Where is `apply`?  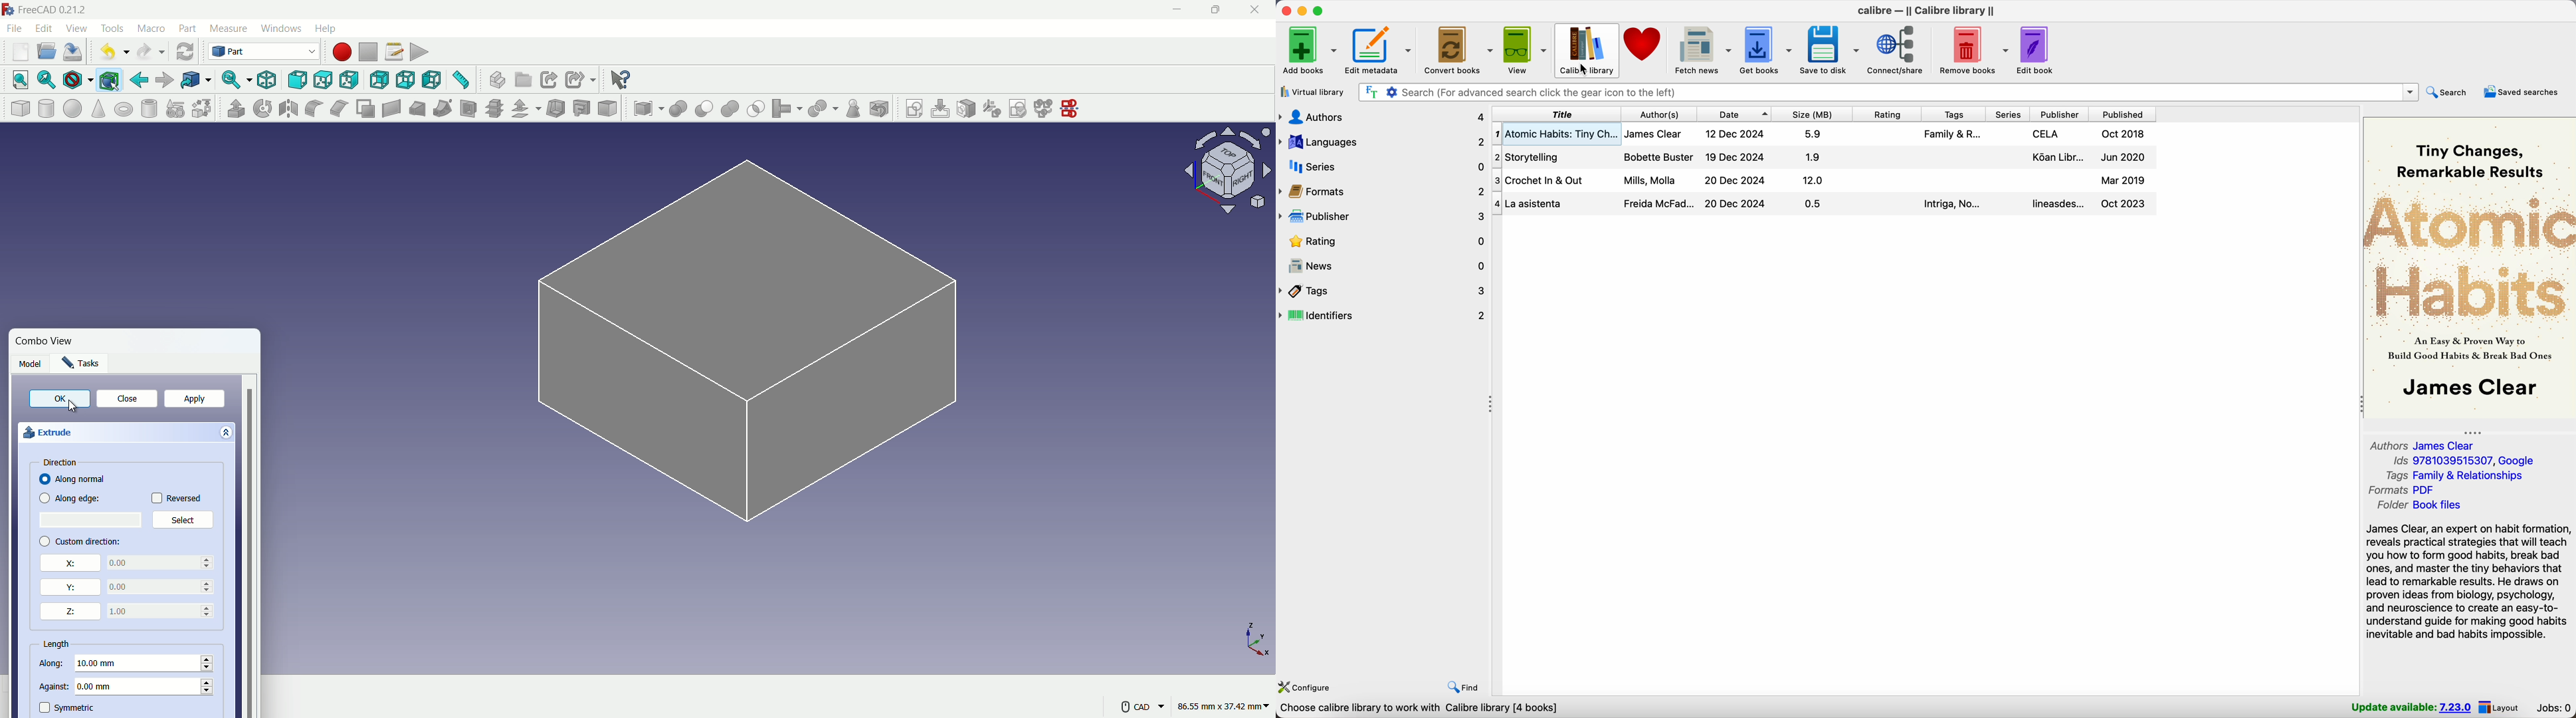
apply is located at coordinates (197, 399).